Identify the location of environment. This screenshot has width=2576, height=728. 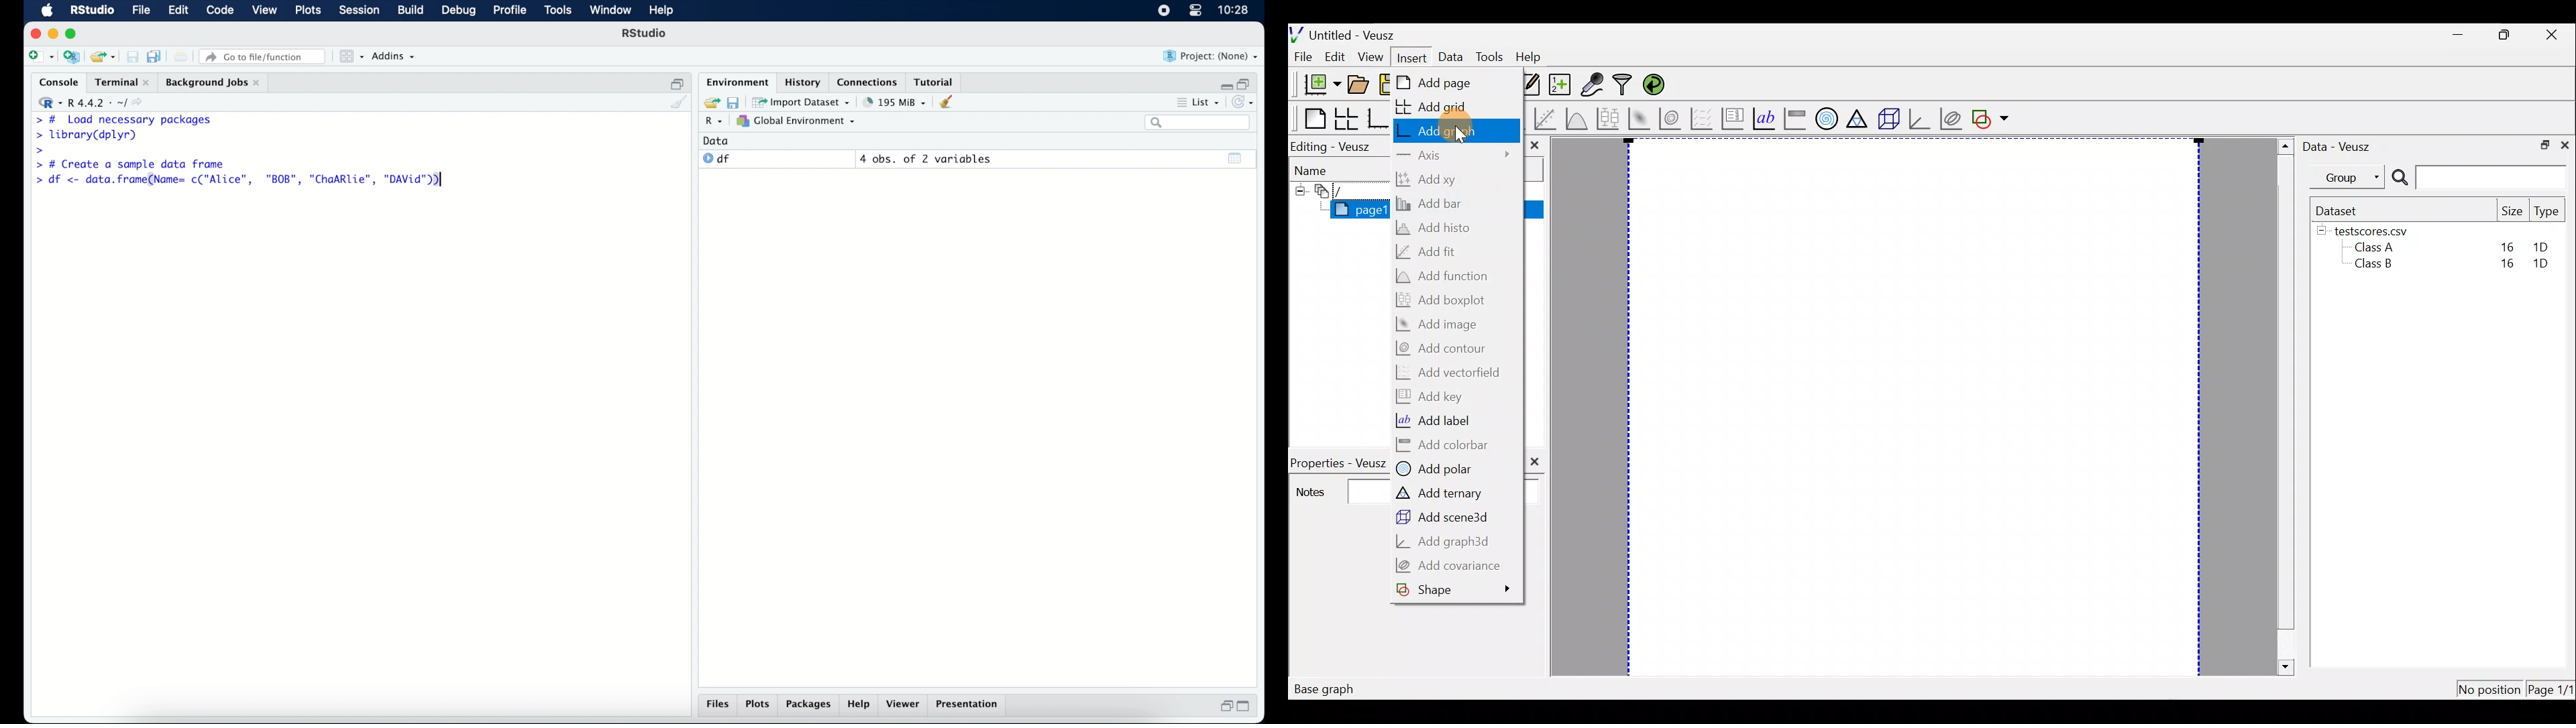
(735, 81).